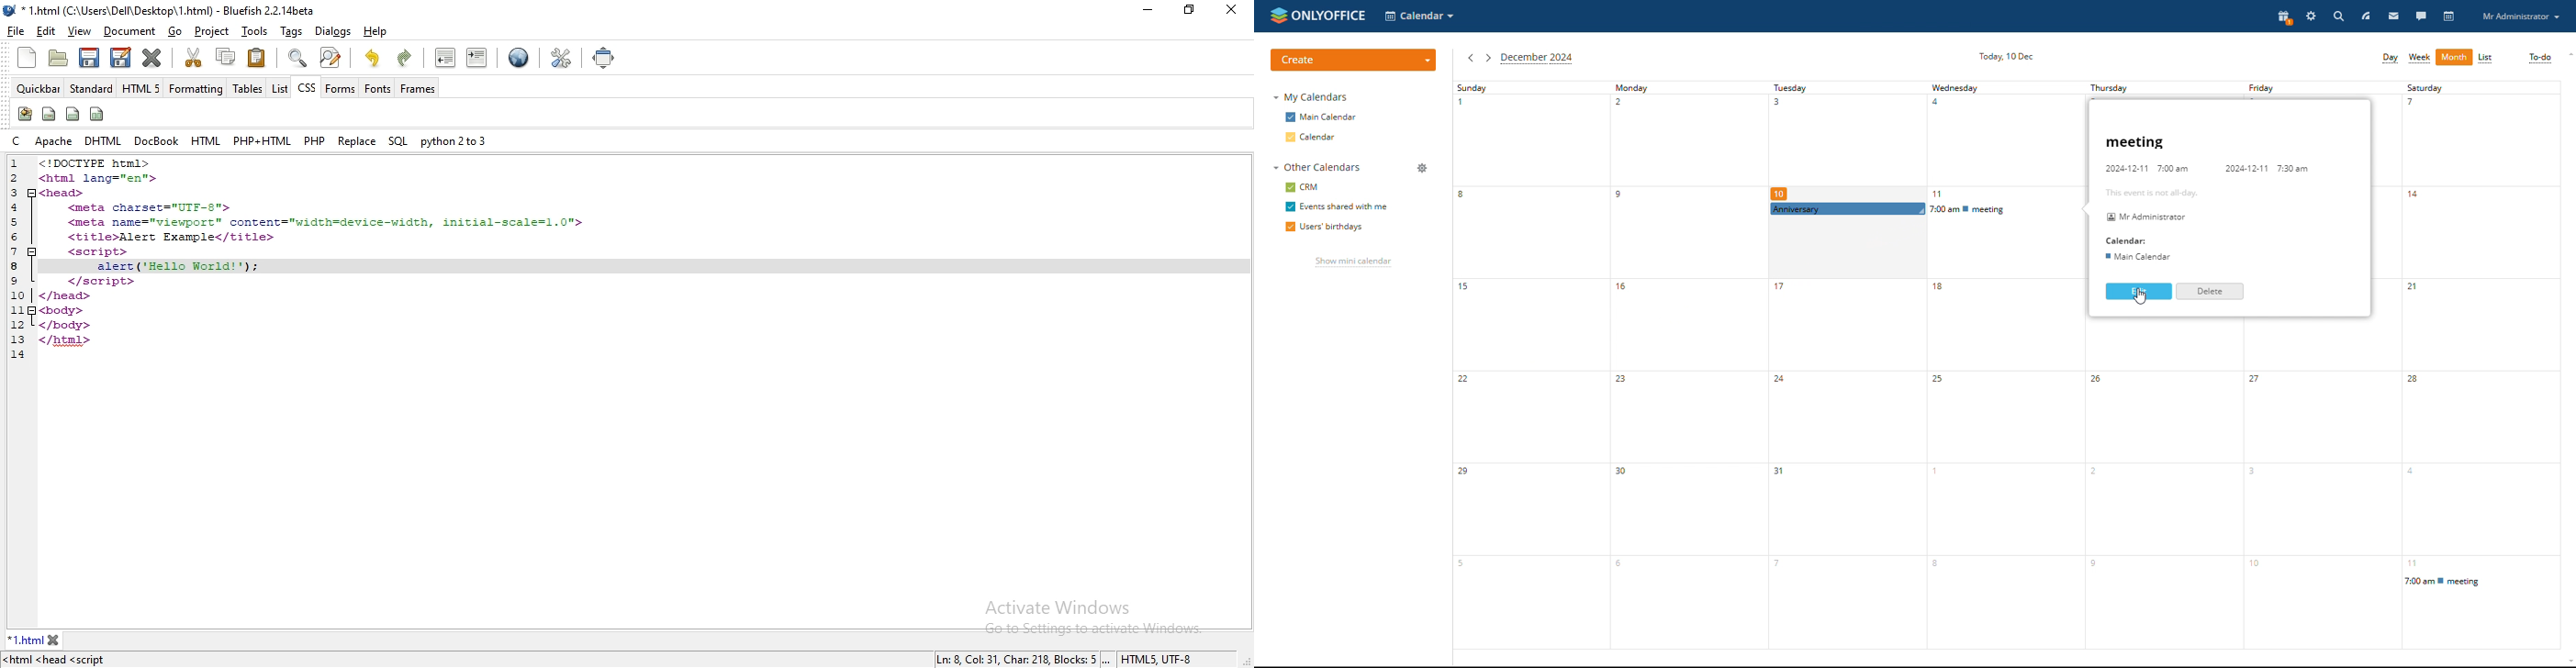 The width and height of the screenshot is (2576, 672). Describe the element at coordinates (2210, 292) in the screenshot. I see `delete` at that location.